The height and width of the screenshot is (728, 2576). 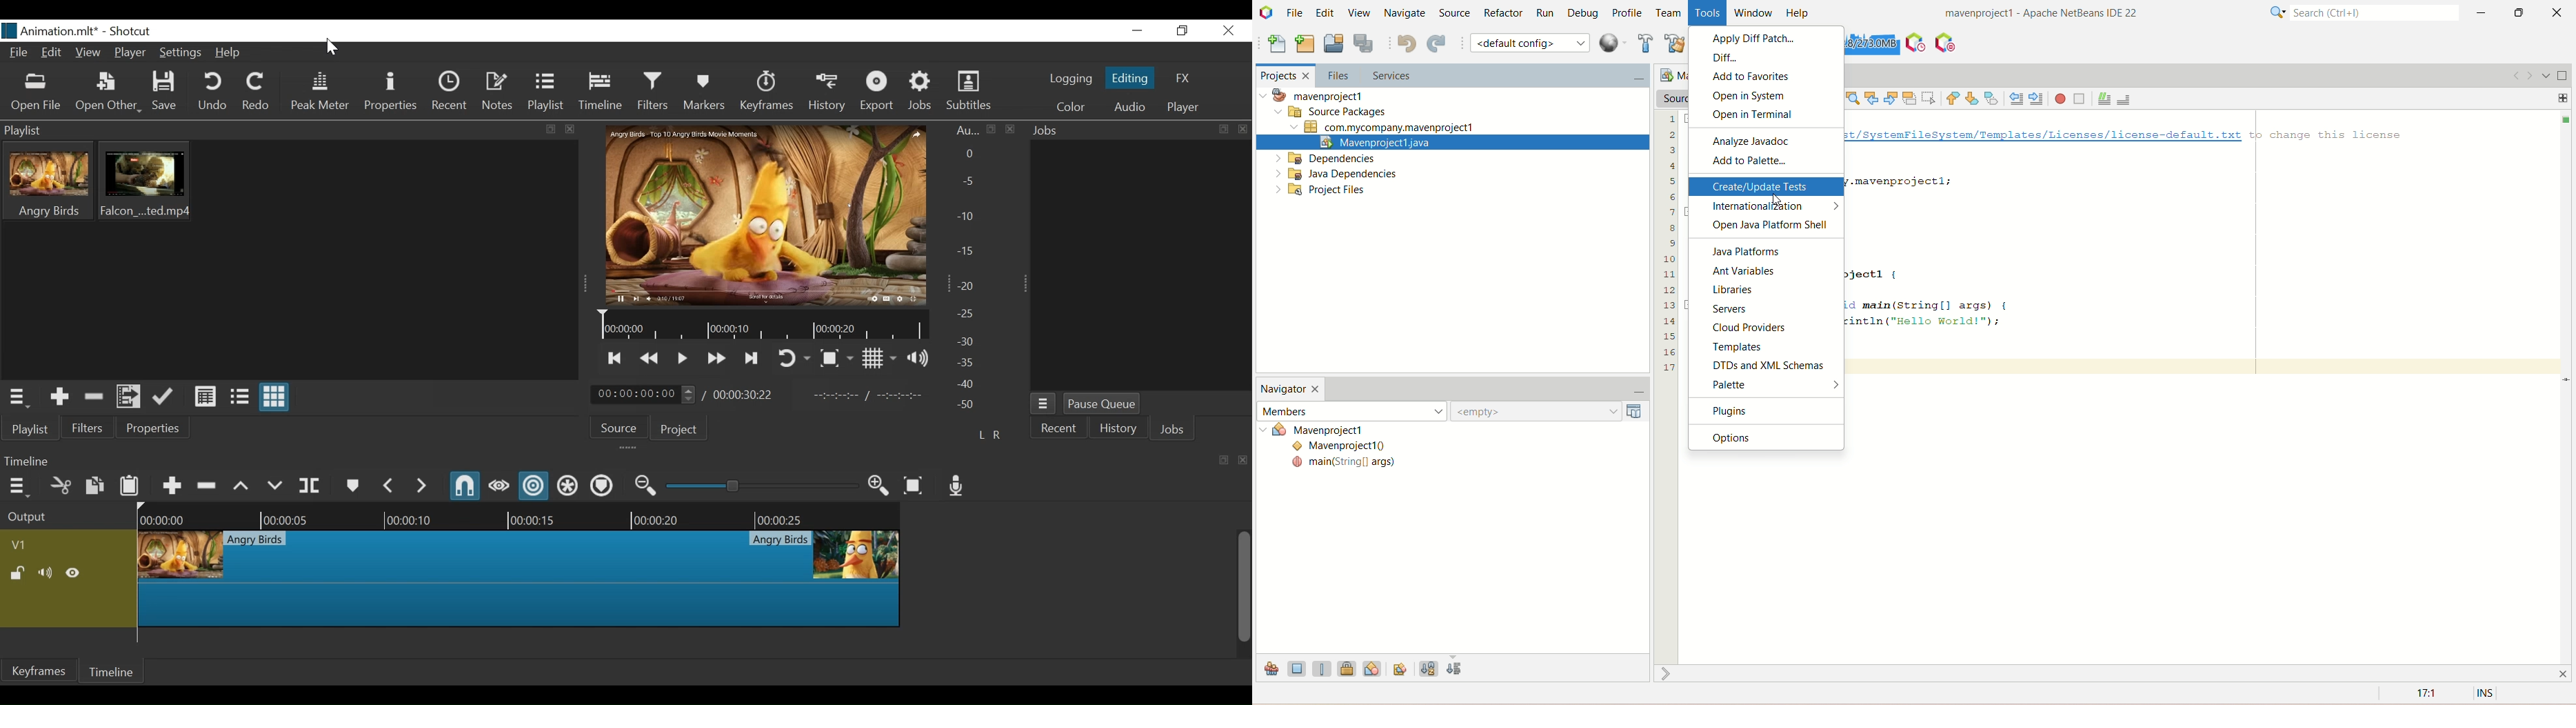 What do you see at coordinates (568, 486) in the screenshot?
I see `Ripple all tracks` at bounding box center [568, 486].